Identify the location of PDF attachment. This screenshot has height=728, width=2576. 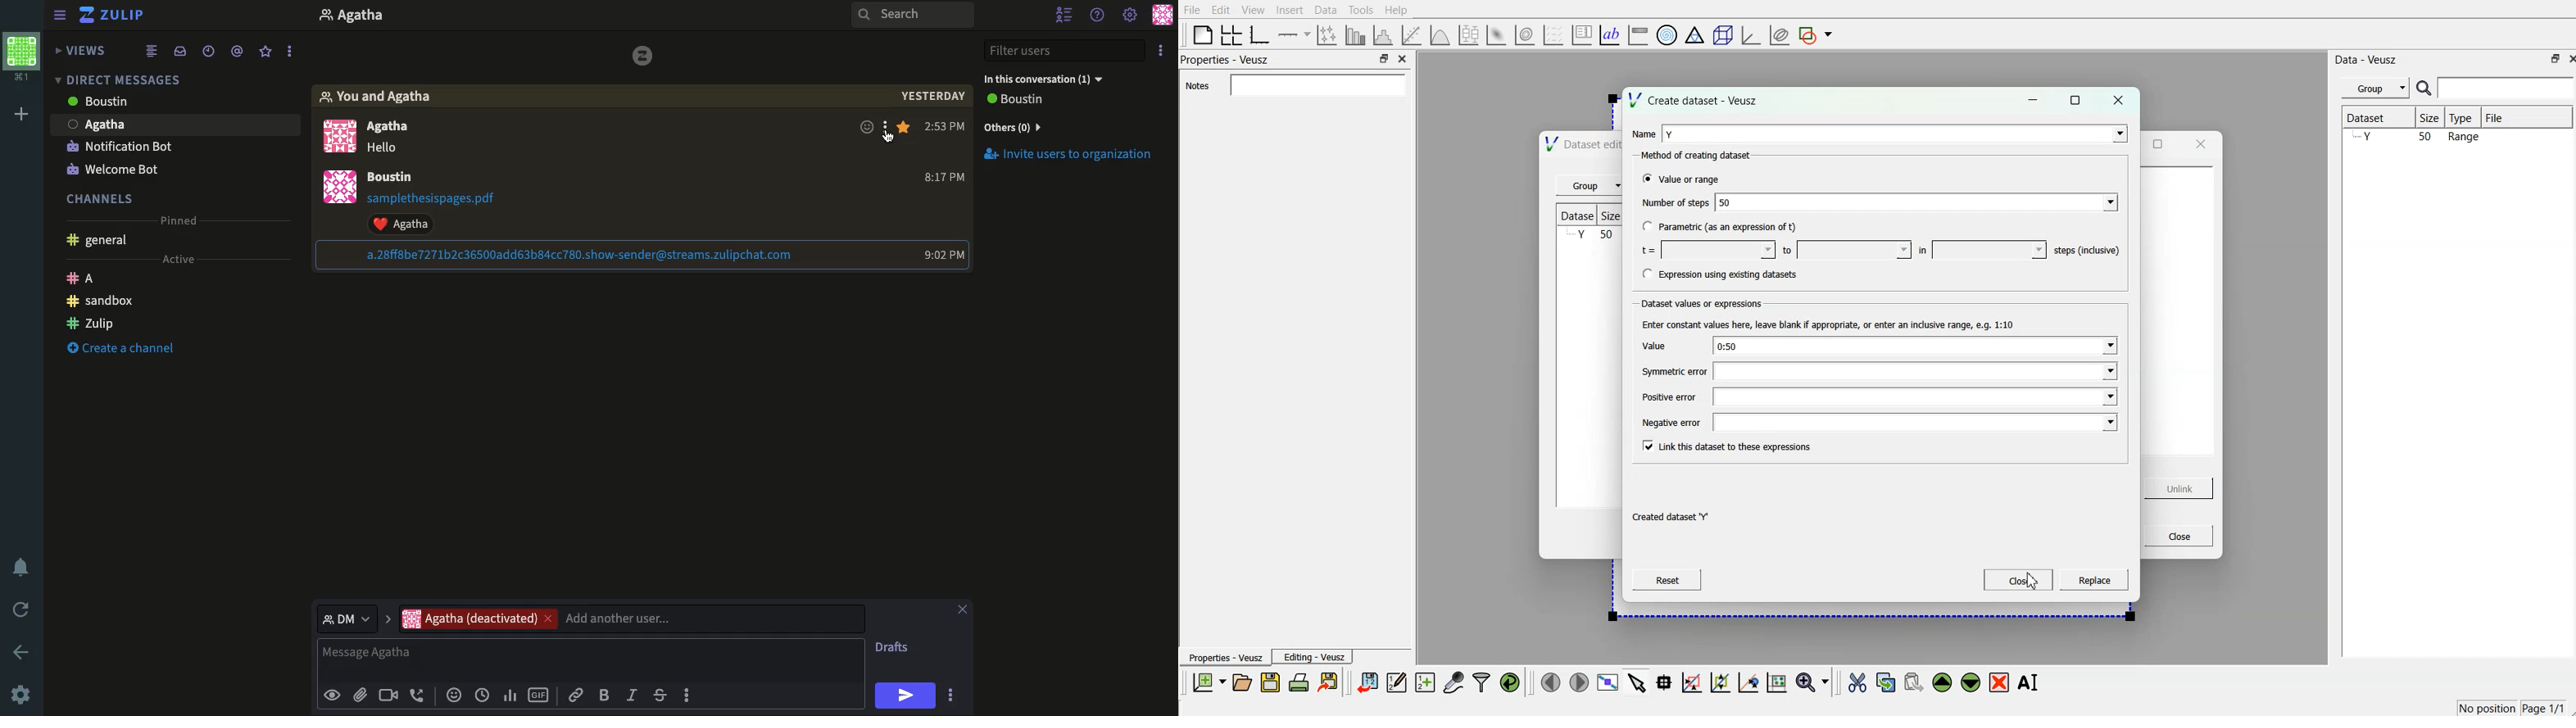
(447, 198).